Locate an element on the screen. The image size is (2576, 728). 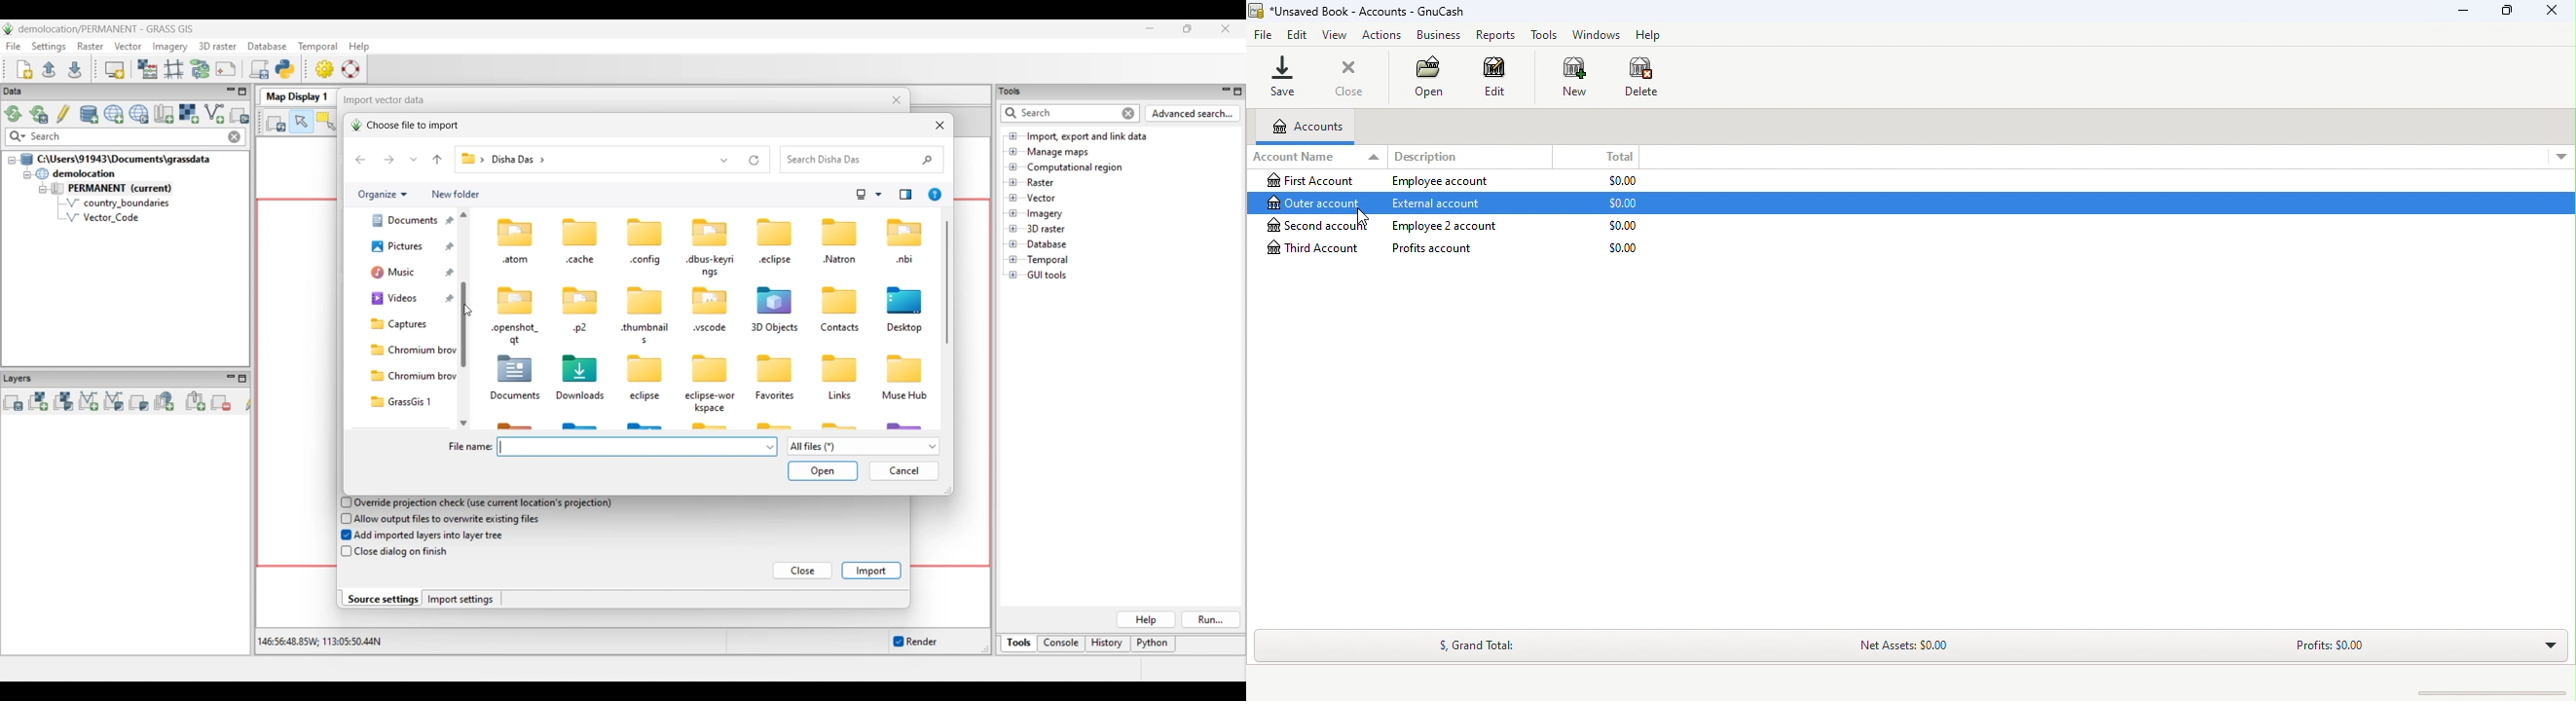
Third account is located at coordinates (1458, 248).